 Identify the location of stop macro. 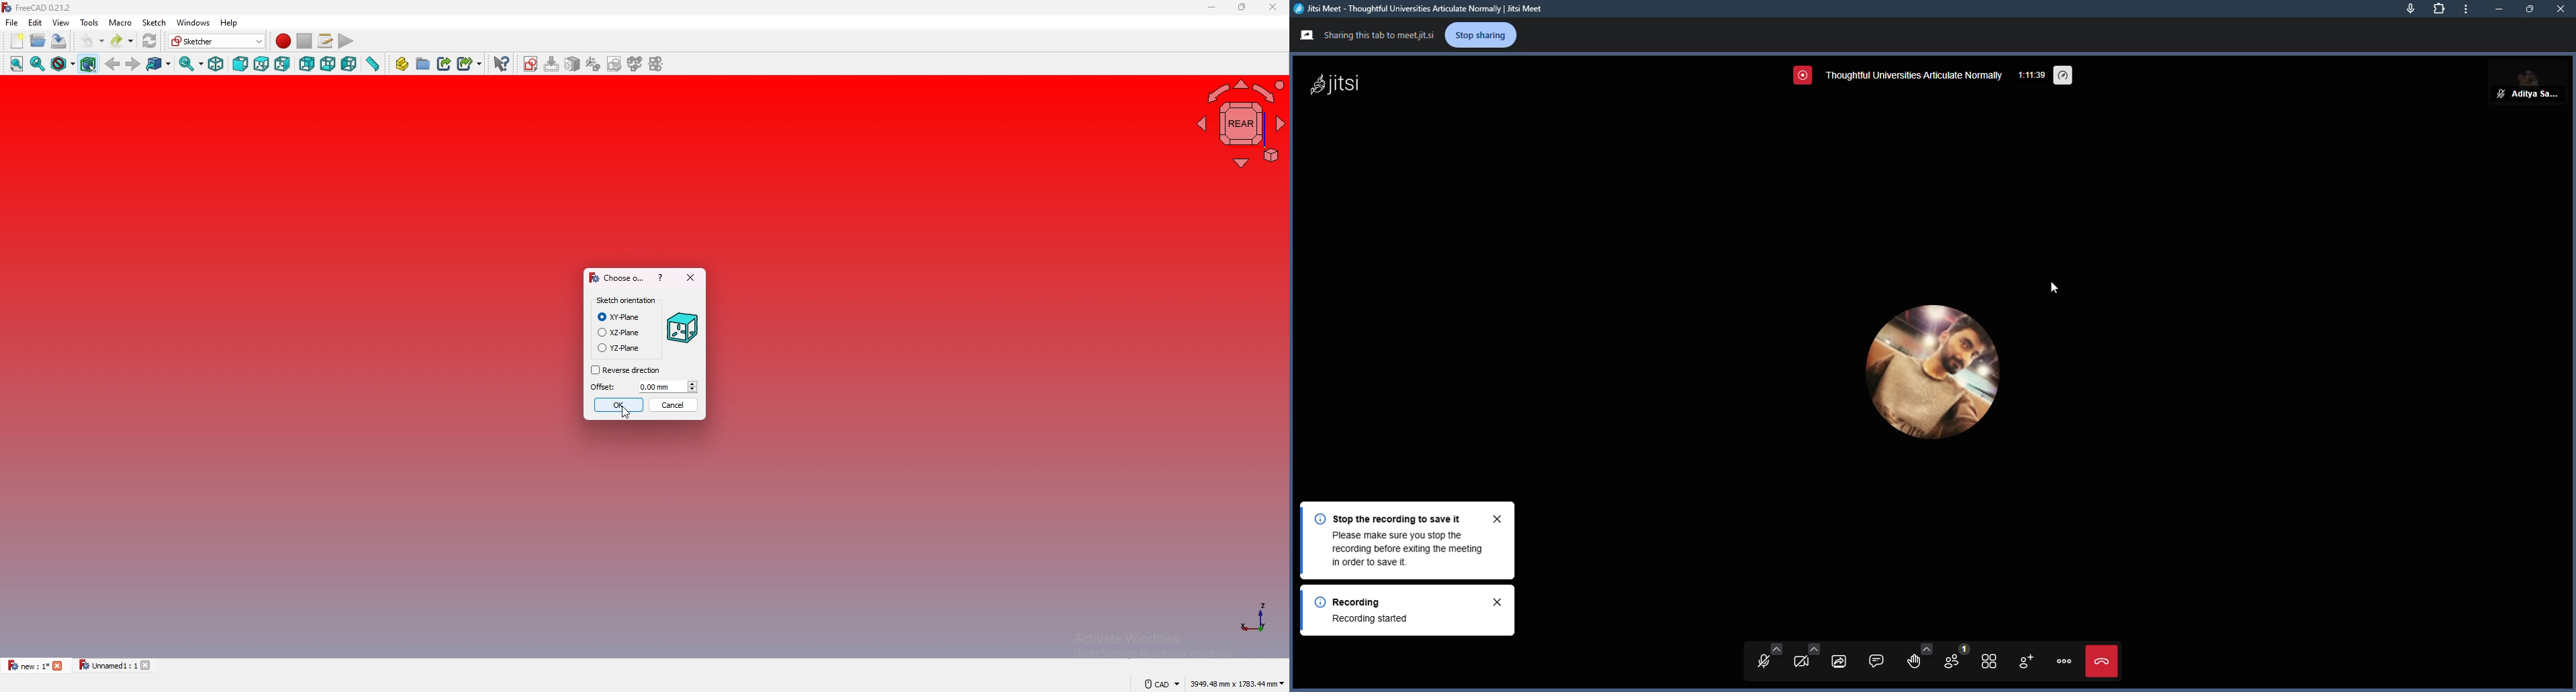
(305, 41).